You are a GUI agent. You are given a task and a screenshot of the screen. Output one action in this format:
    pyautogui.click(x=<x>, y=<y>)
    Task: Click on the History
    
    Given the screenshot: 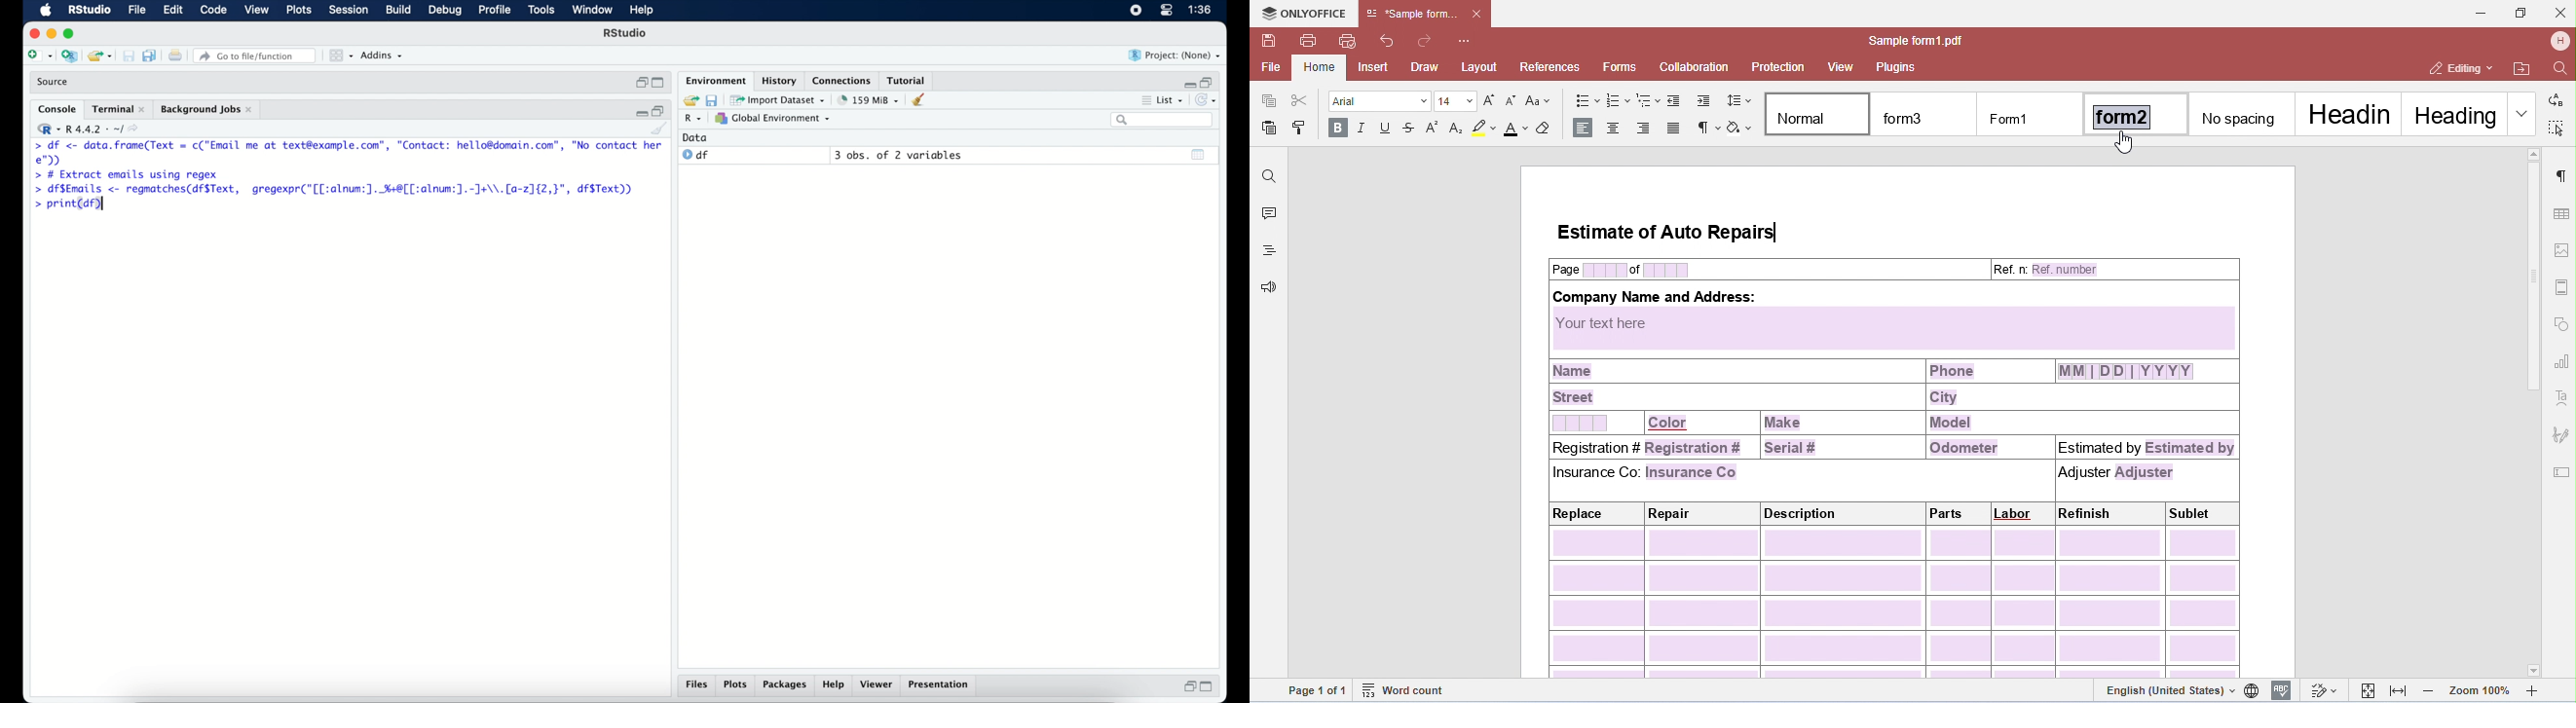 What is the action you would take?
    pyautogui.click(x=778, y=80)
    